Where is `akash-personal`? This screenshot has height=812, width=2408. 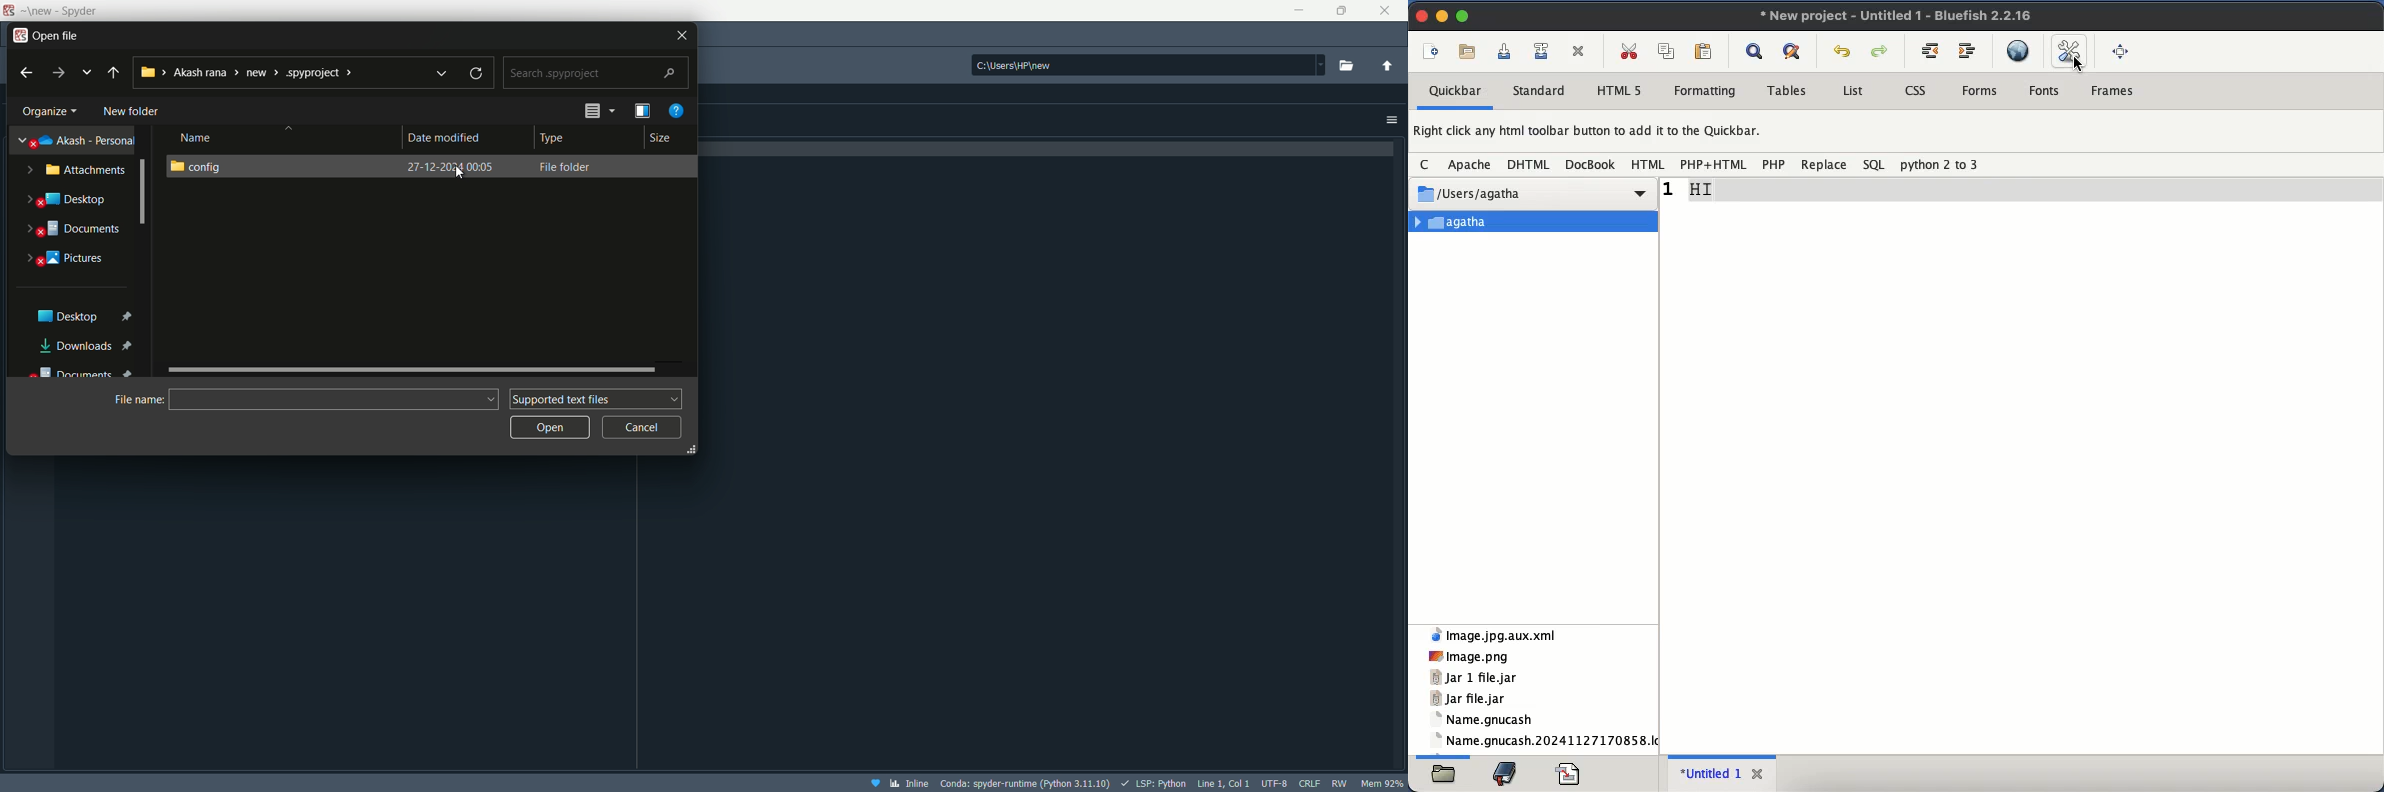
akash-personal is located at coordinates (78, 141).